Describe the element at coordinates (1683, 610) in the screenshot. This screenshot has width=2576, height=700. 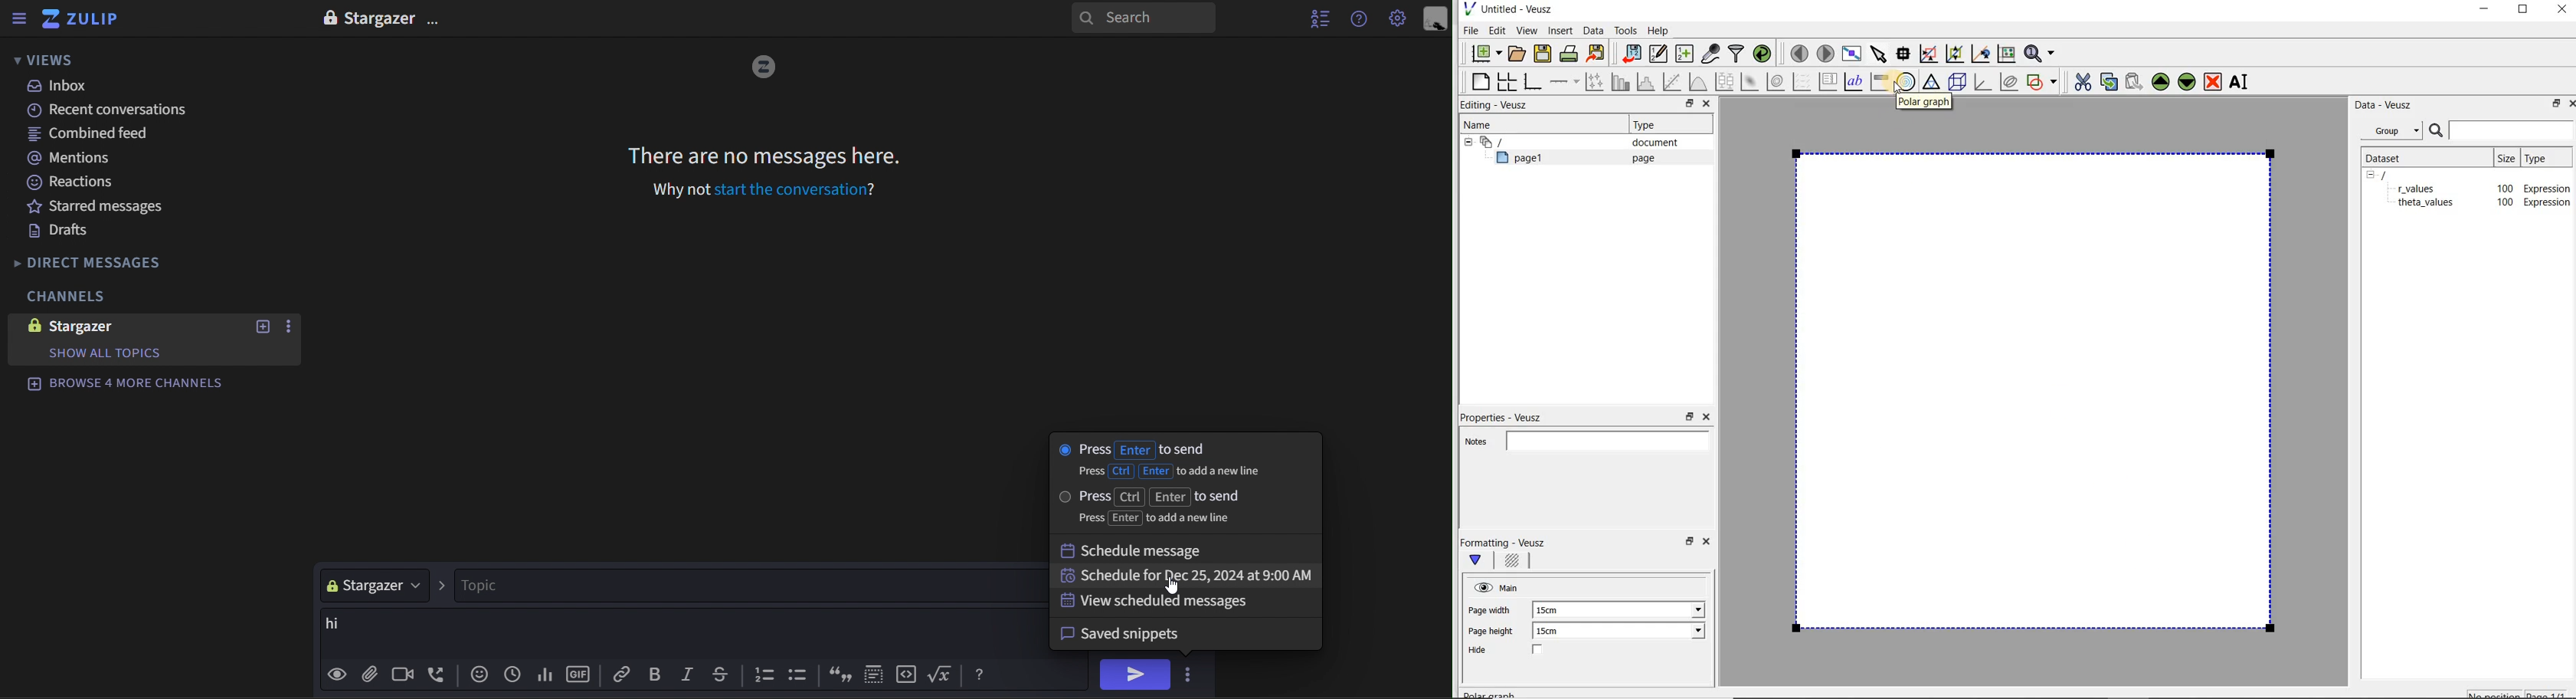
I see `Page width dropdown` at that location.